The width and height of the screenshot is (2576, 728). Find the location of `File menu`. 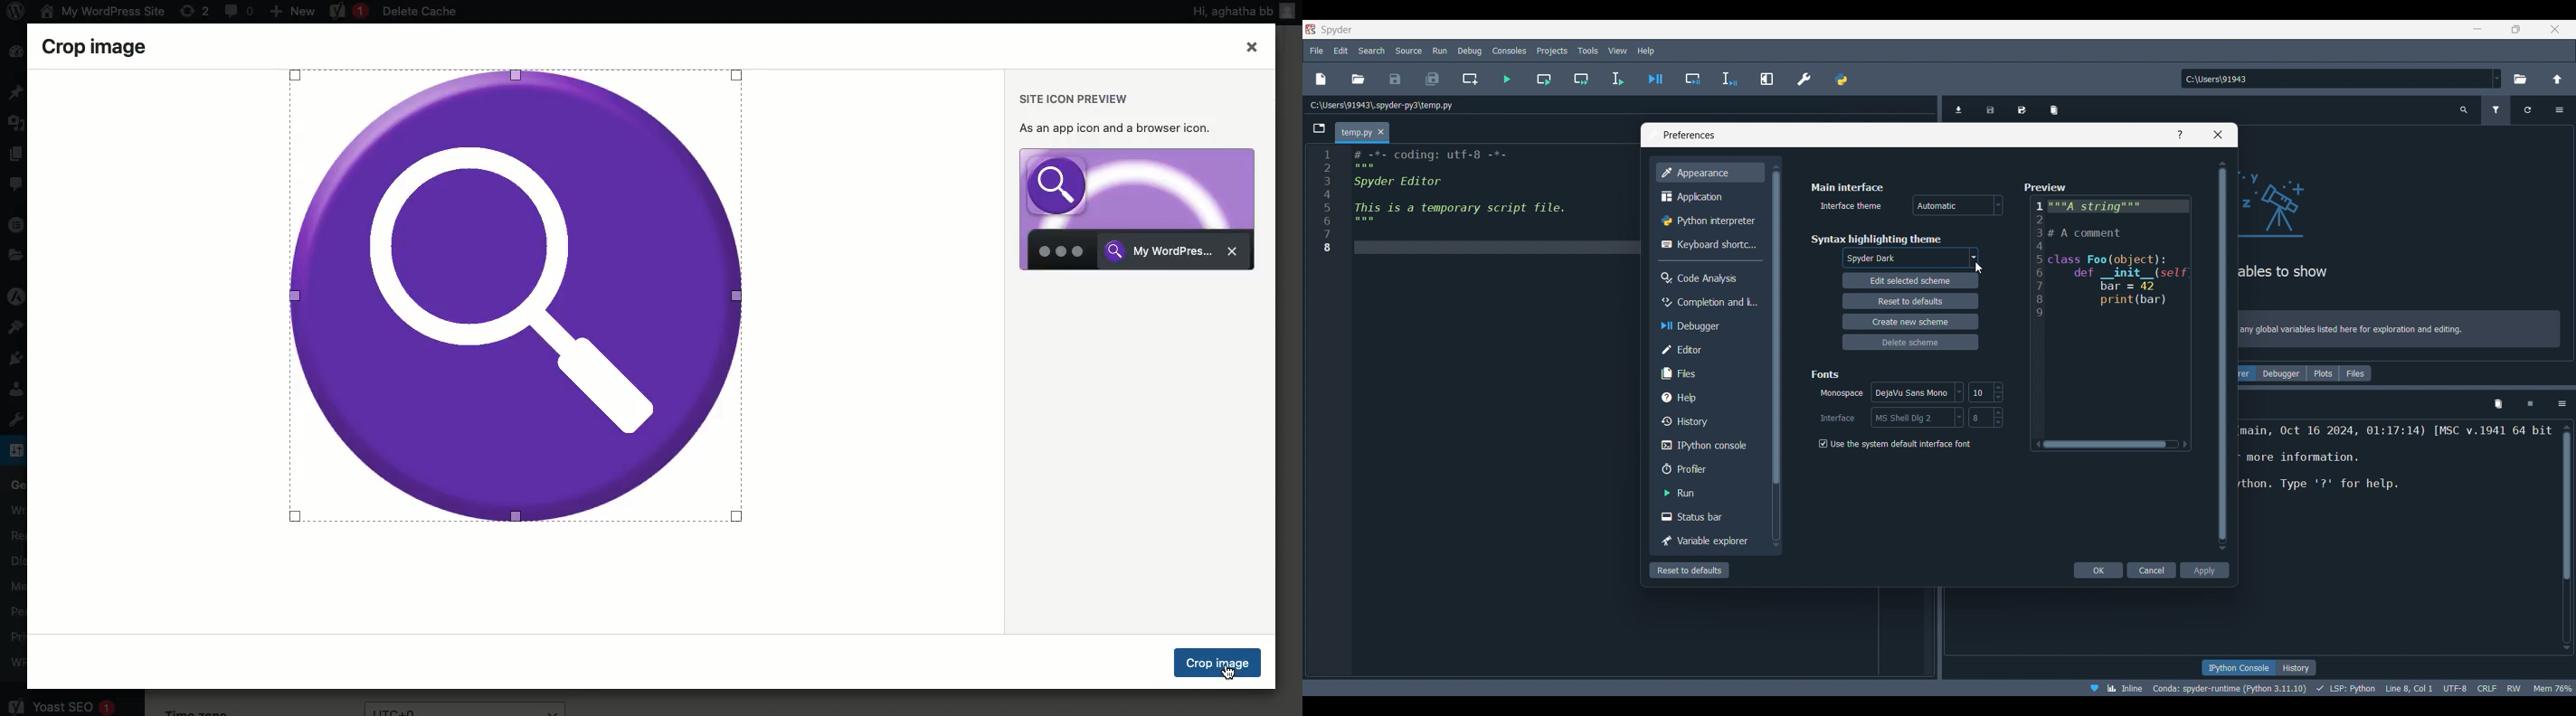

File menu is located at coordinates (1317, 51).